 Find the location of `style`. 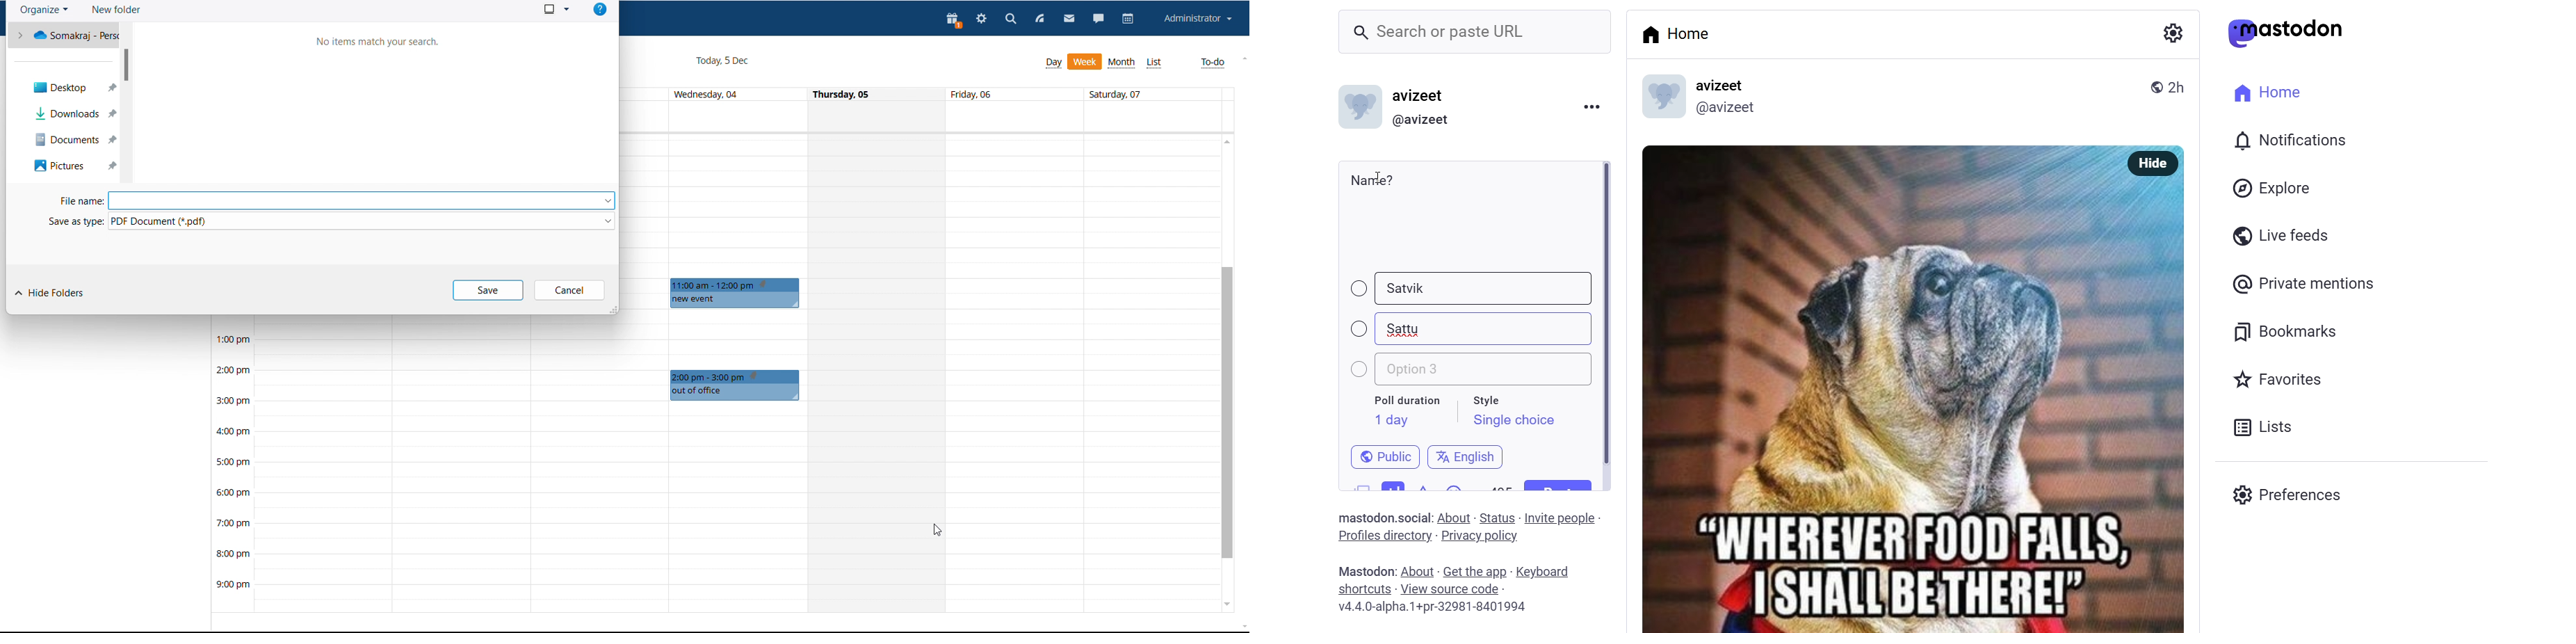

style is located at coordinates (1489, 398).